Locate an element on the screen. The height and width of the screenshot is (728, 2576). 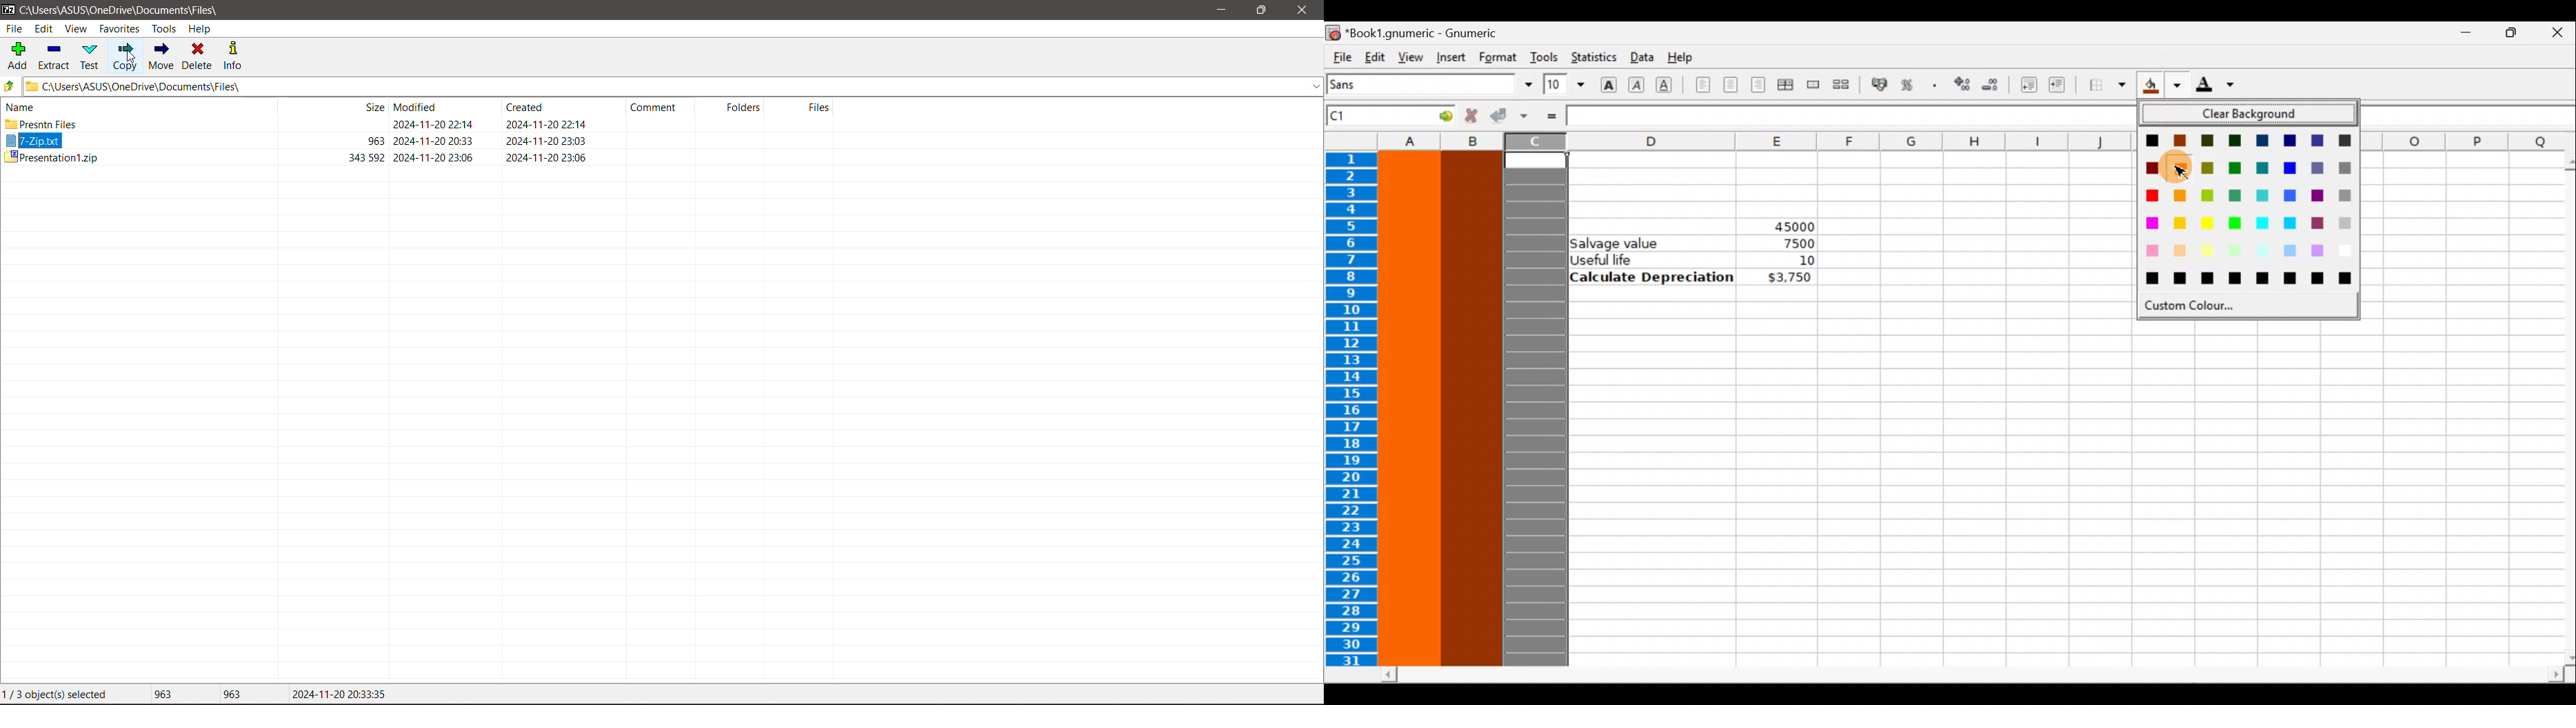
Salvage value is located at coordinates (1622, 242).